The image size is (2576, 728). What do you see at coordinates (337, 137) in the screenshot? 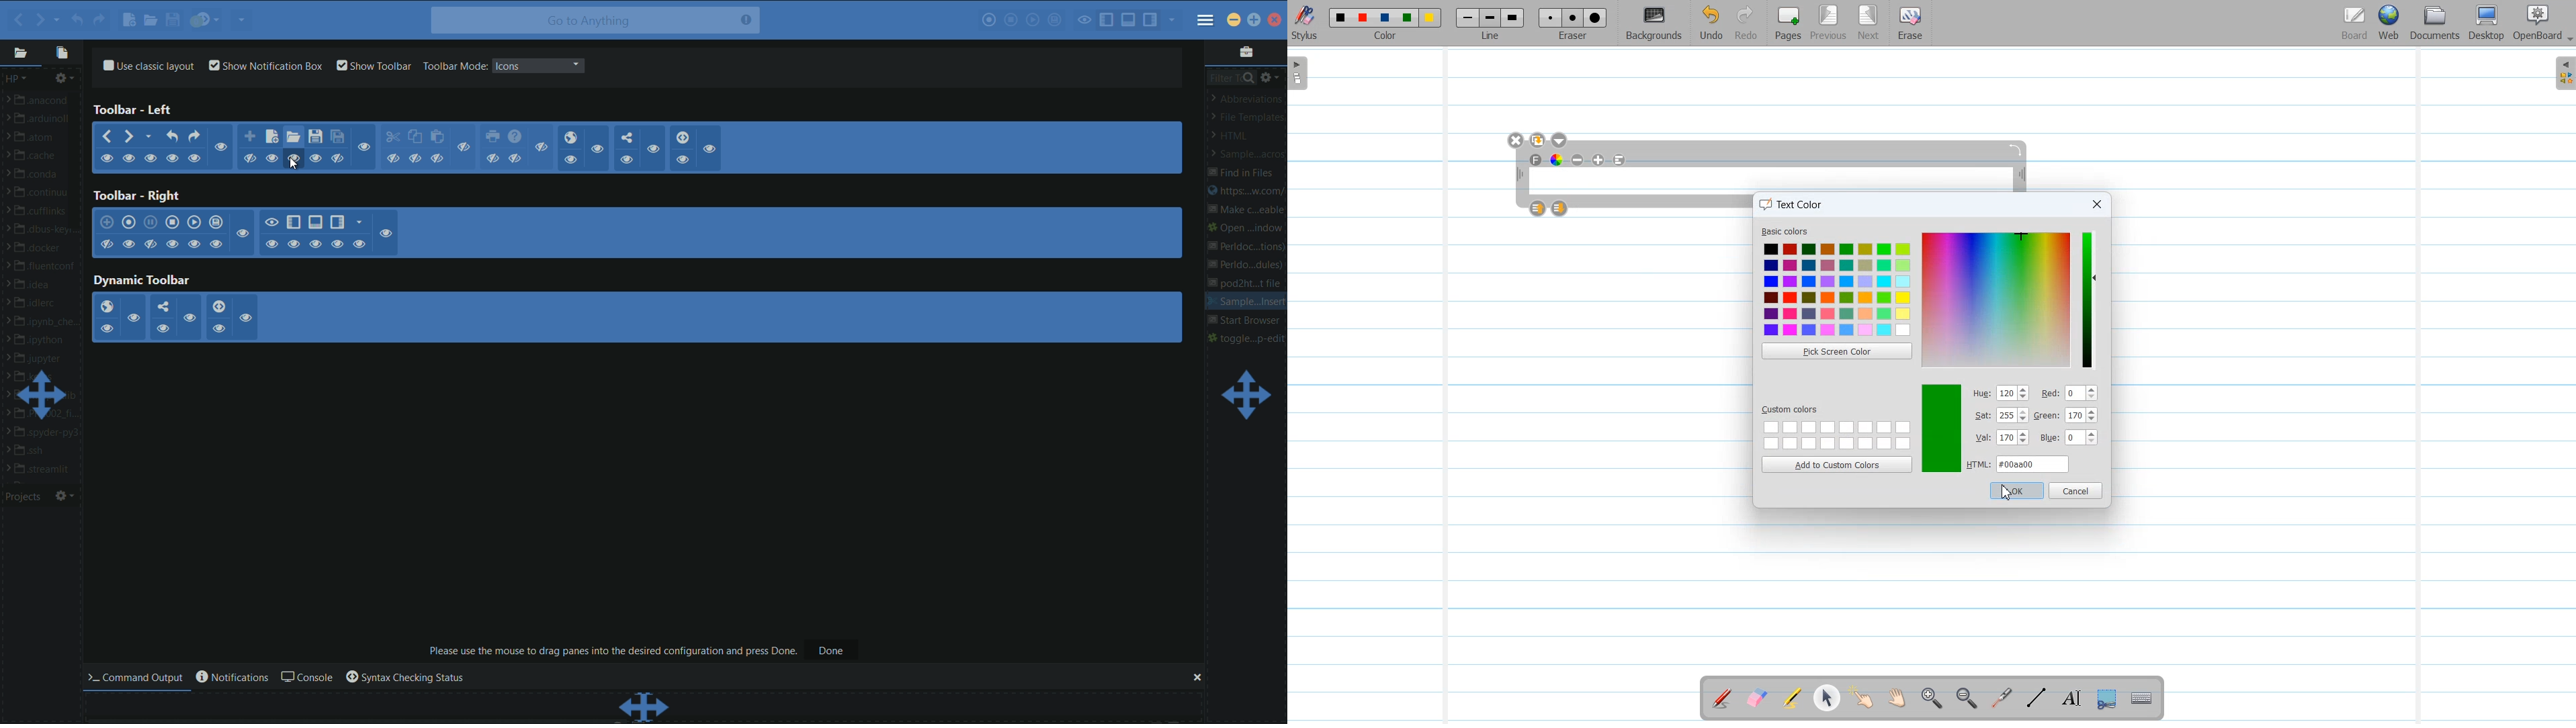
I see `save all files` at bounding box center [337, 137].